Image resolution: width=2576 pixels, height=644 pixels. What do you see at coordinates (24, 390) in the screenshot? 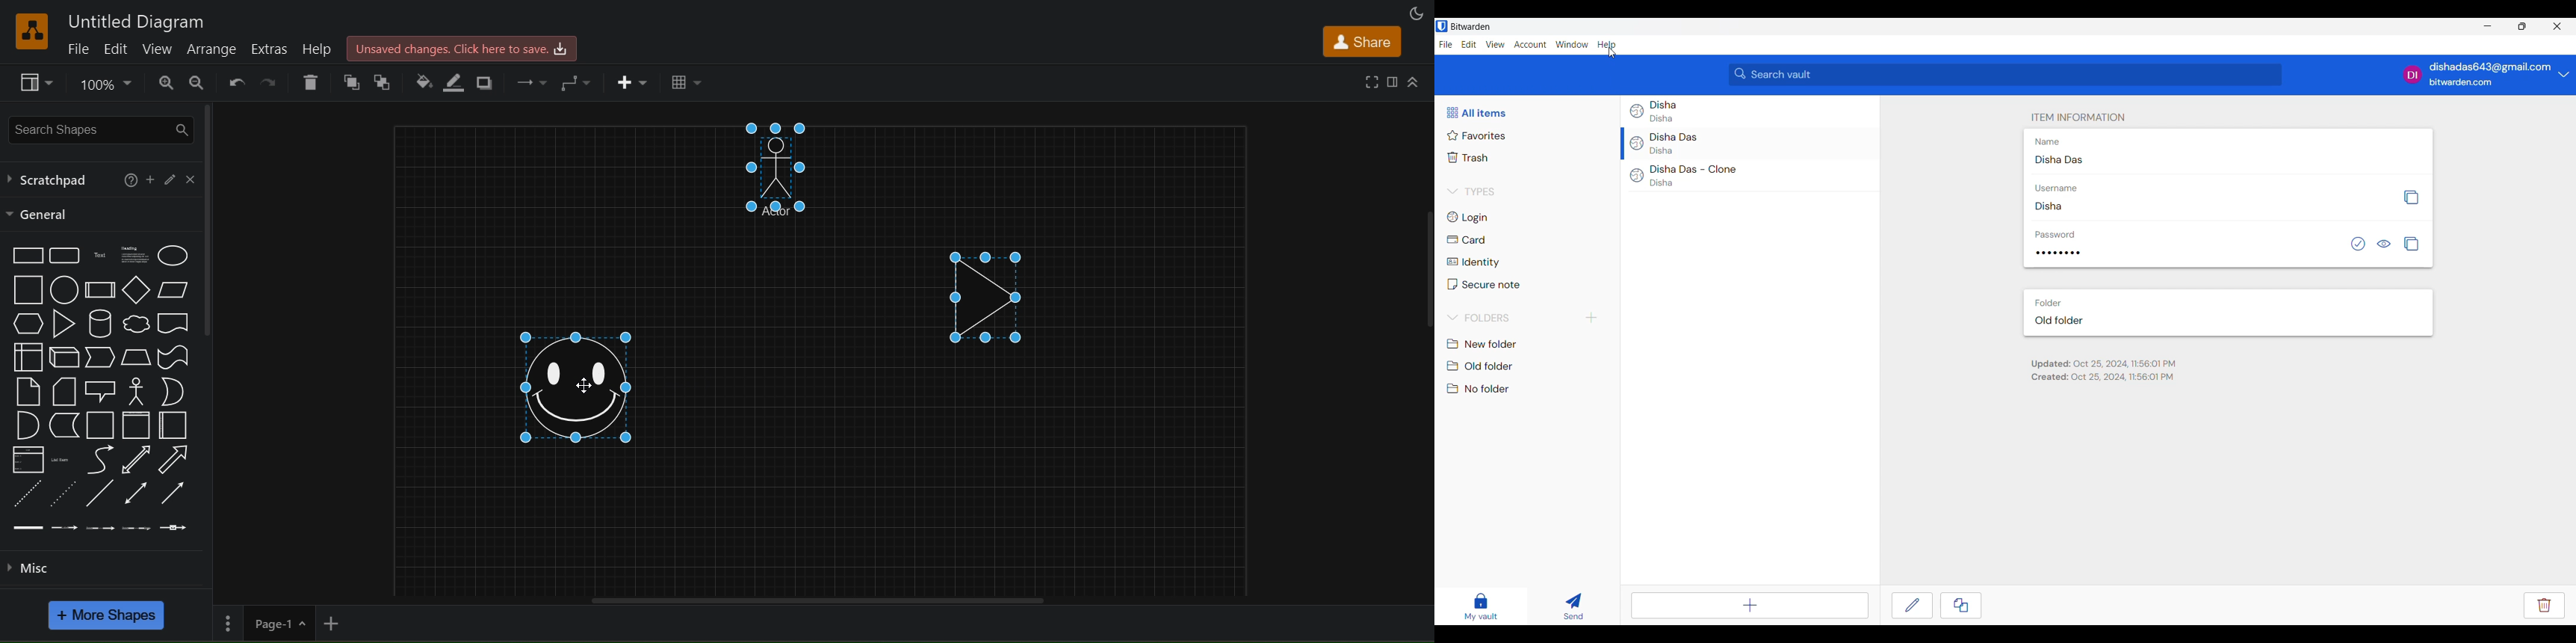
I see `notes` at bounding box center [24, 390].